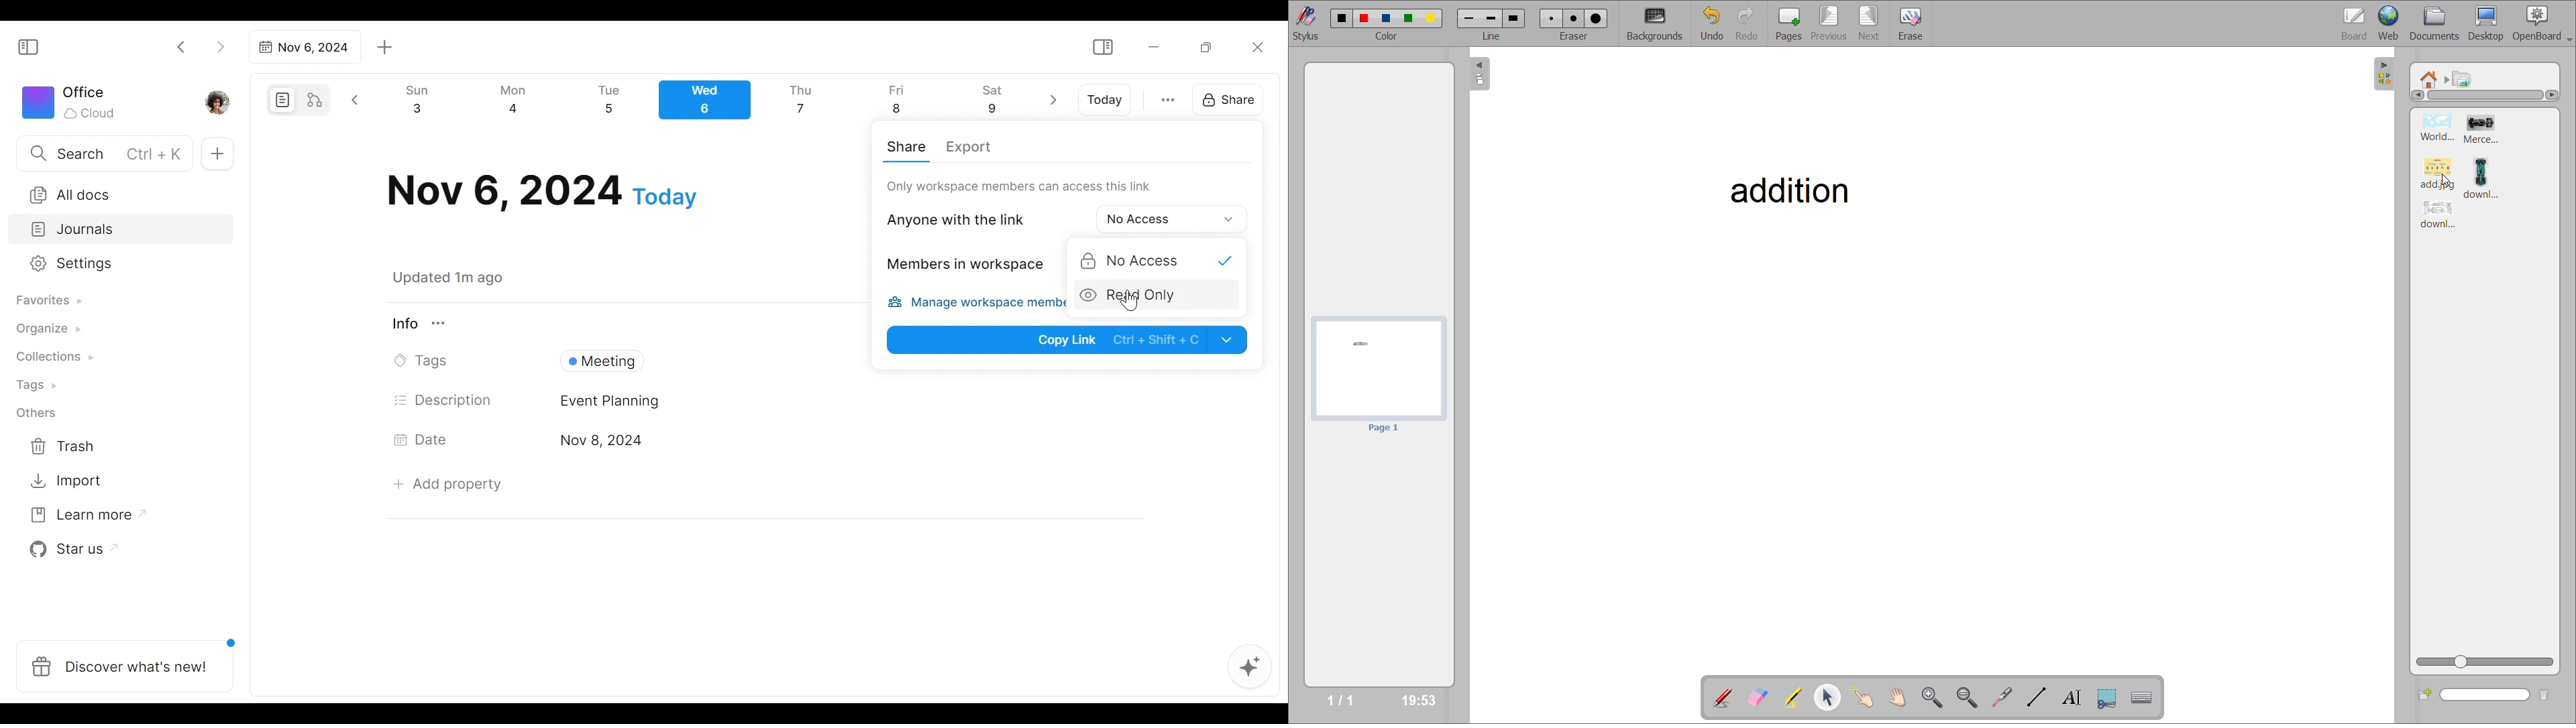 Image resolution: width=2576 pixels, height=728 pixels. Describe the element at coordinates (48, 301) in the screenshot. I see `Favorites` at that location.